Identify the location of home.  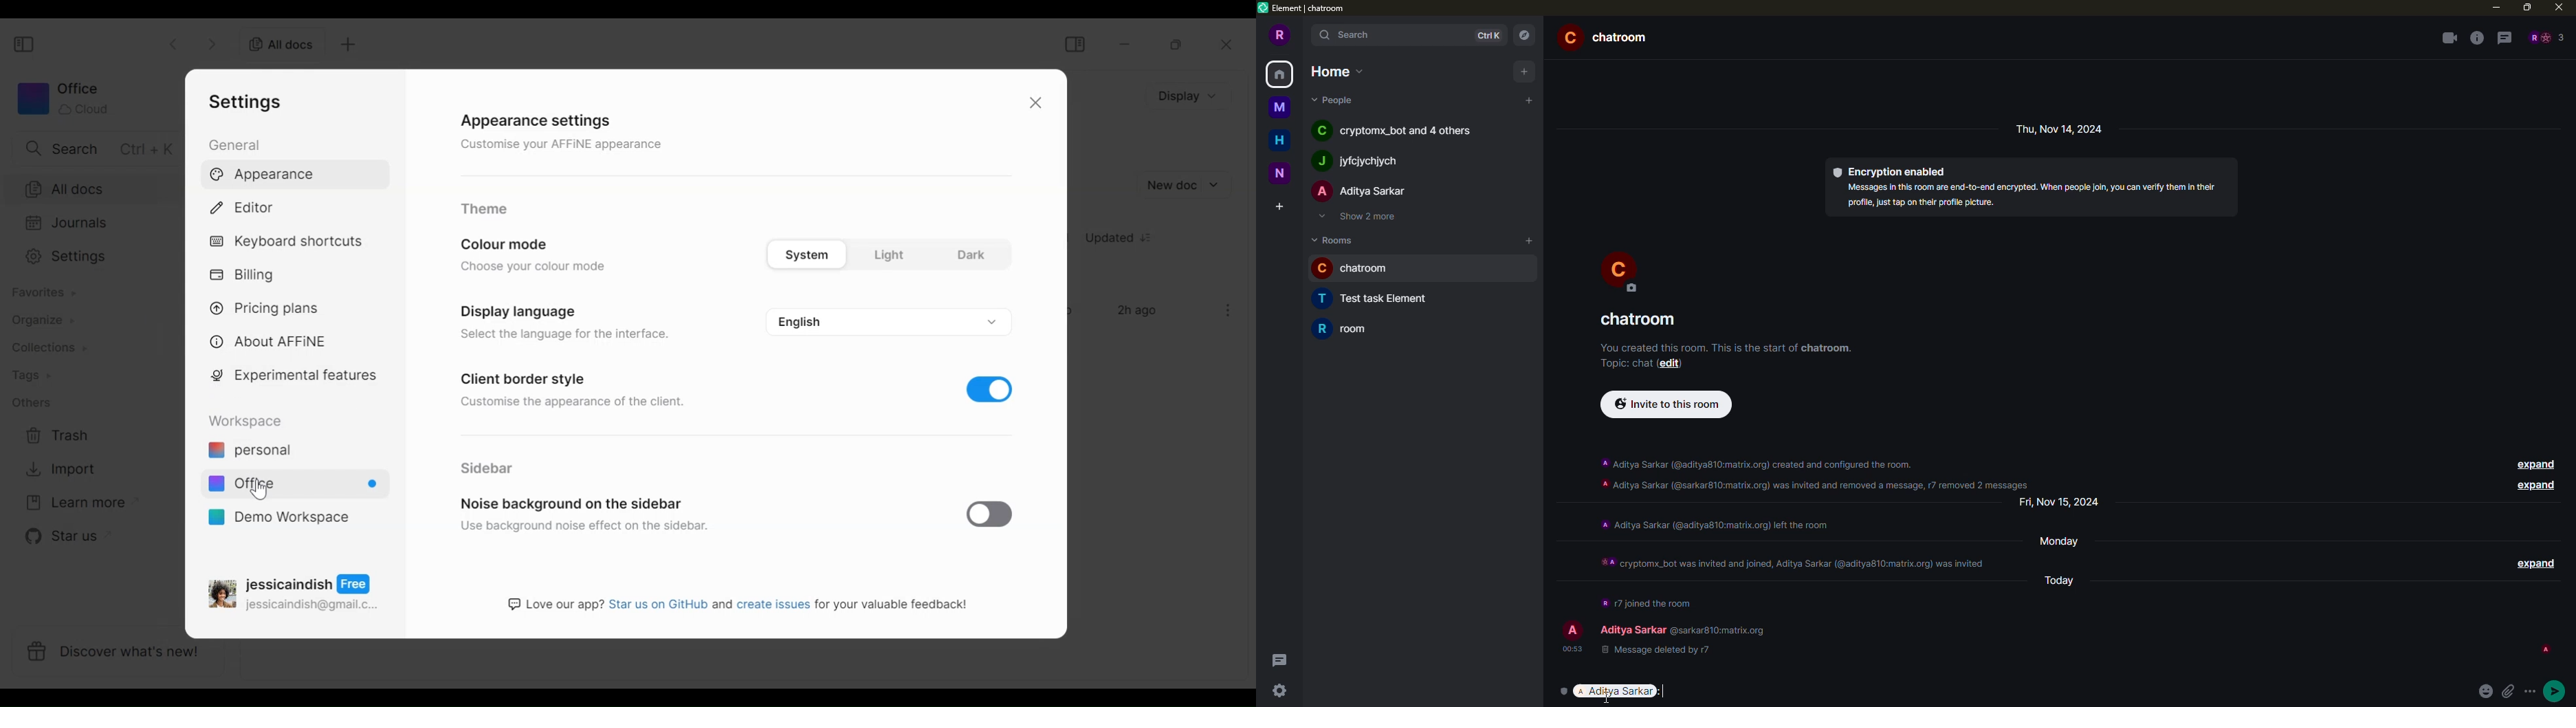
(1334, 70).